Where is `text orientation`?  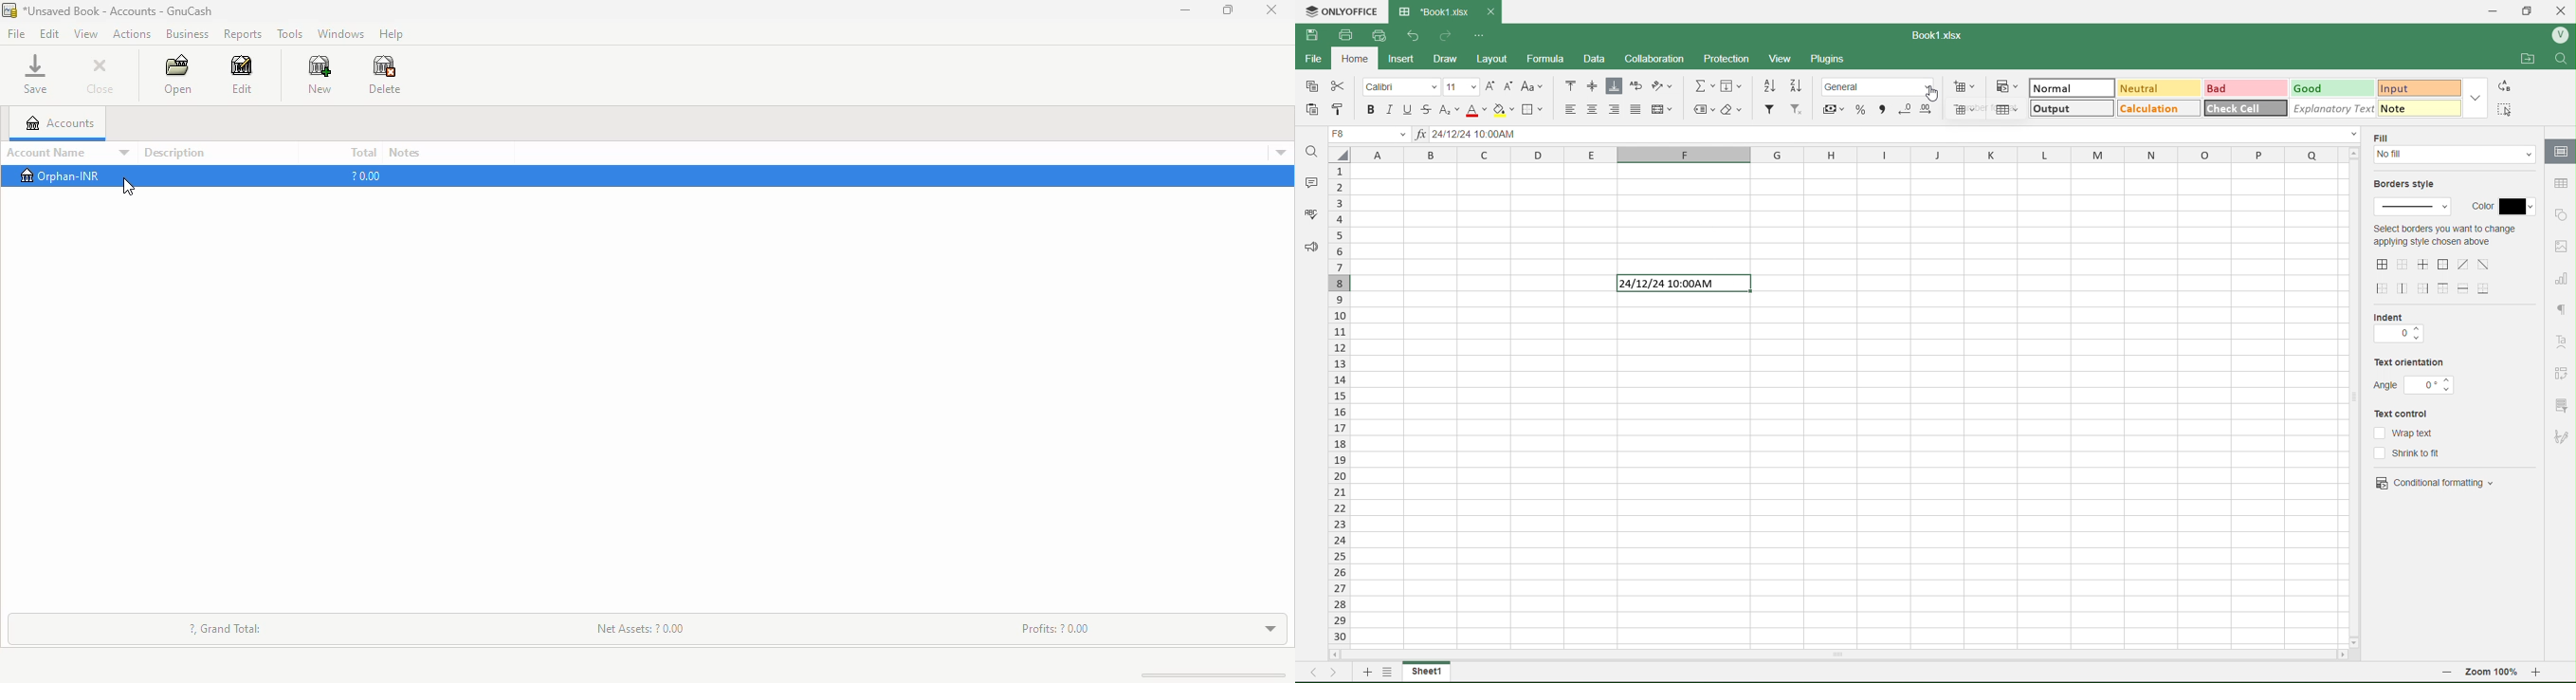 text orientation is located at coordinates (2410, 364).